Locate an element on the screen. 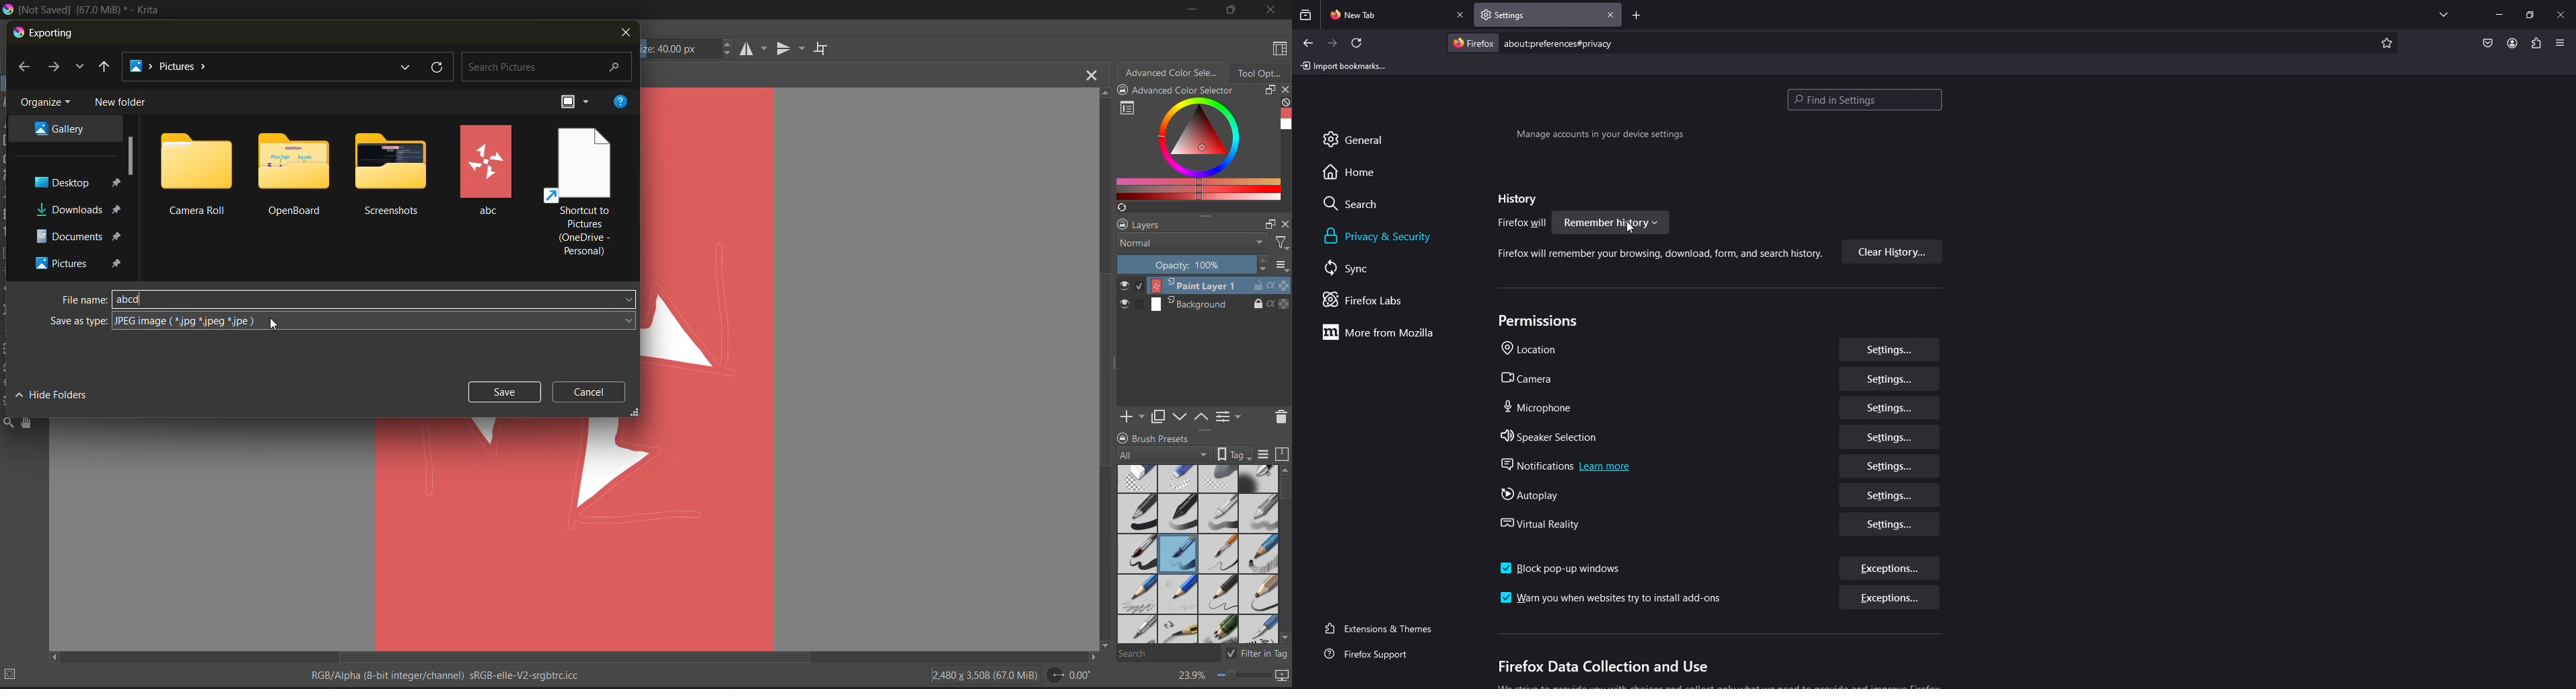  extensions and themes is located at coordinates (1387, 627).